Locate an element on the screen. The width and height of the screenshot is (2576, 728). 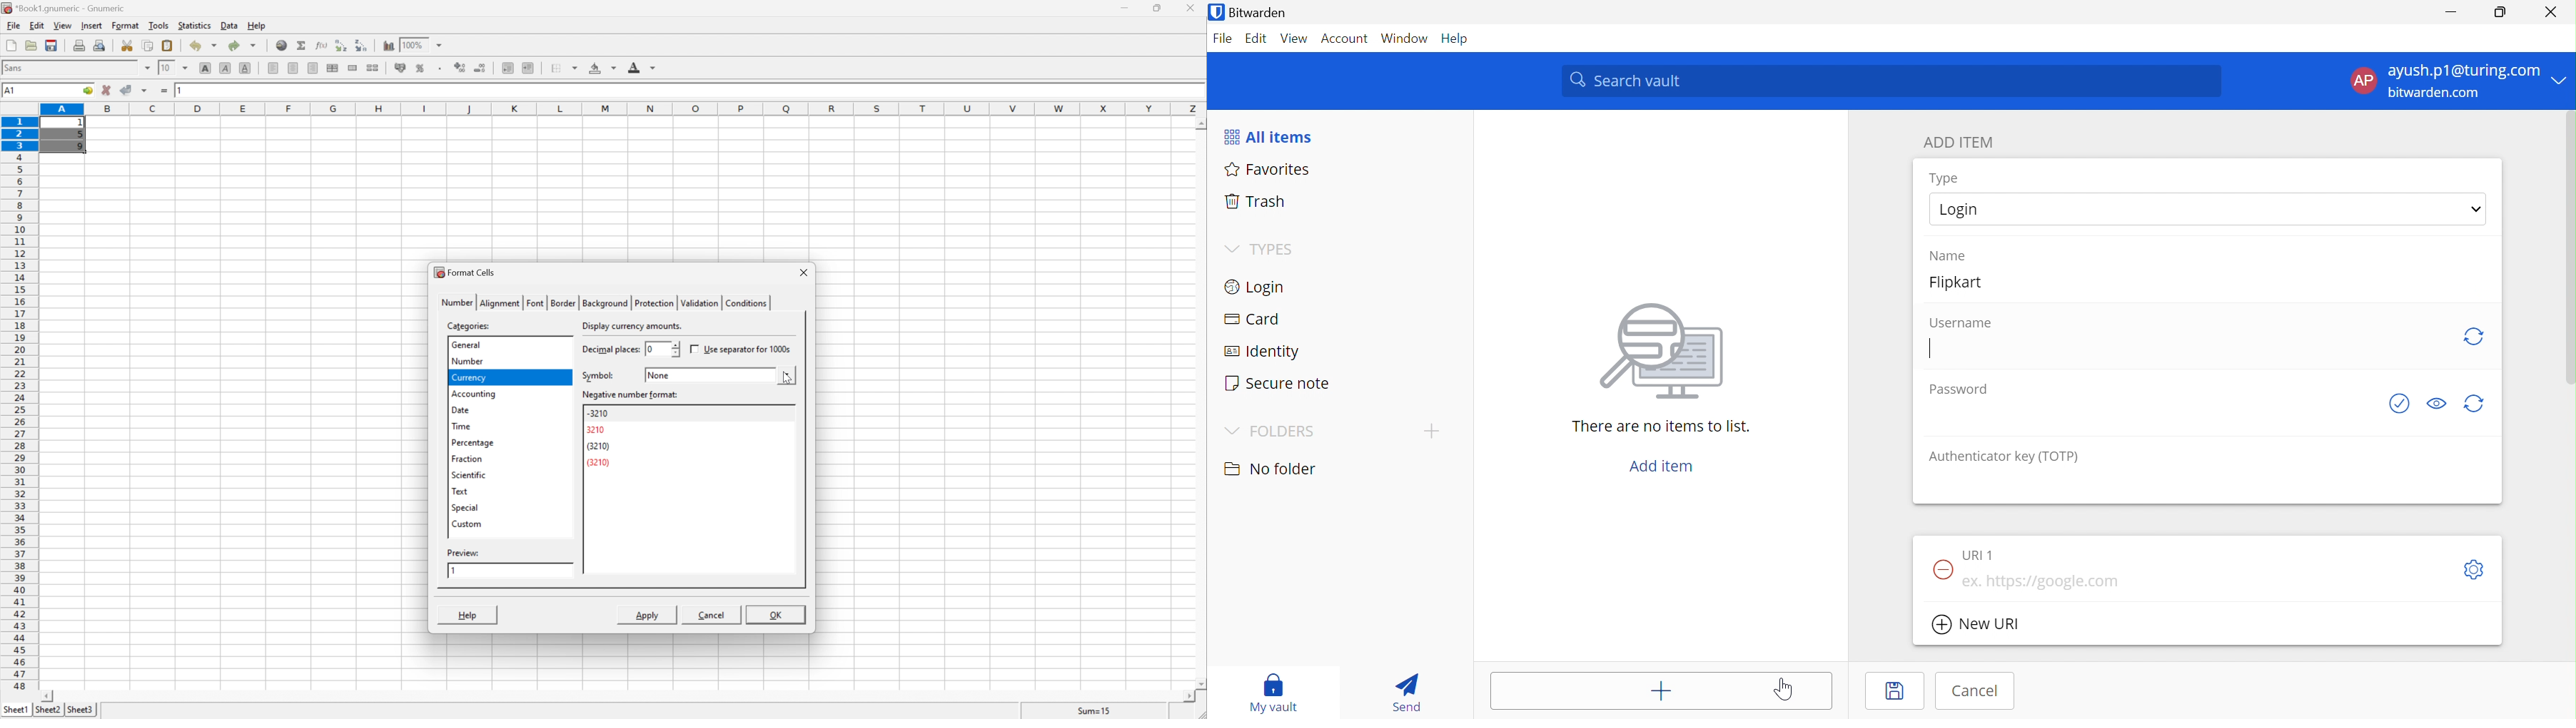
There are no items to list. is located at coordinates (1662, 428).